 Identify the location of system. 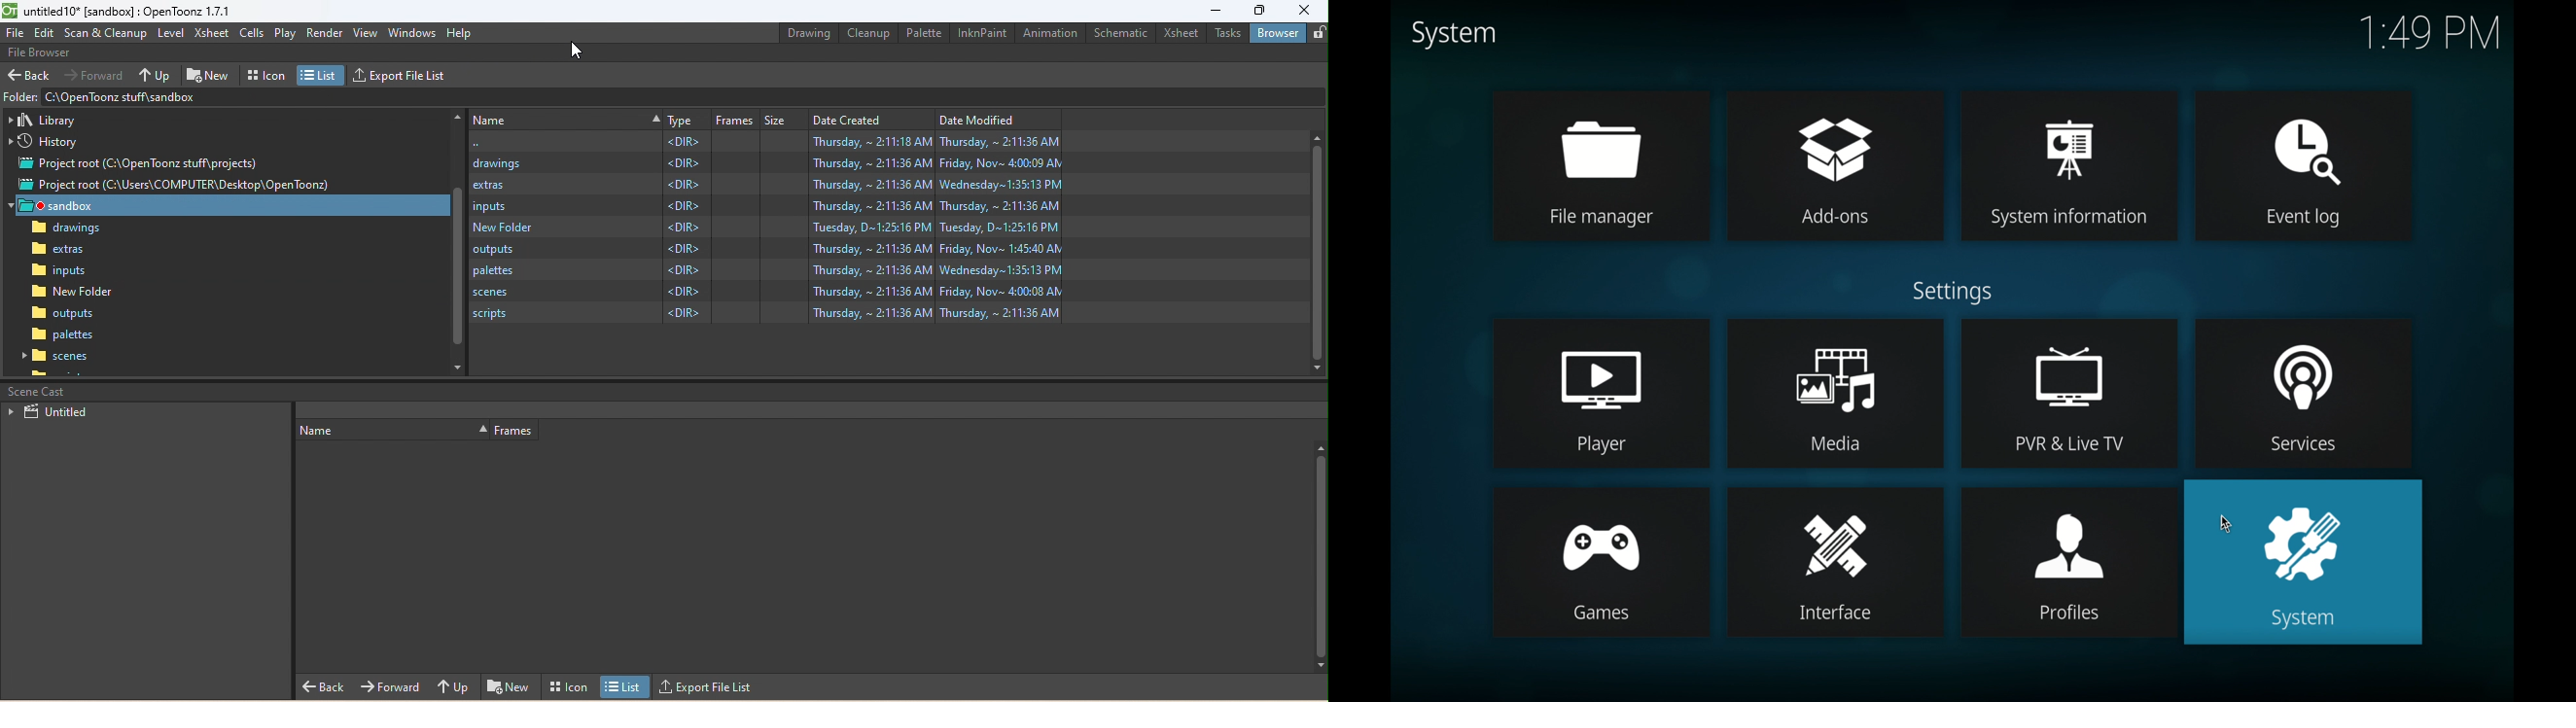
(2305, 562).